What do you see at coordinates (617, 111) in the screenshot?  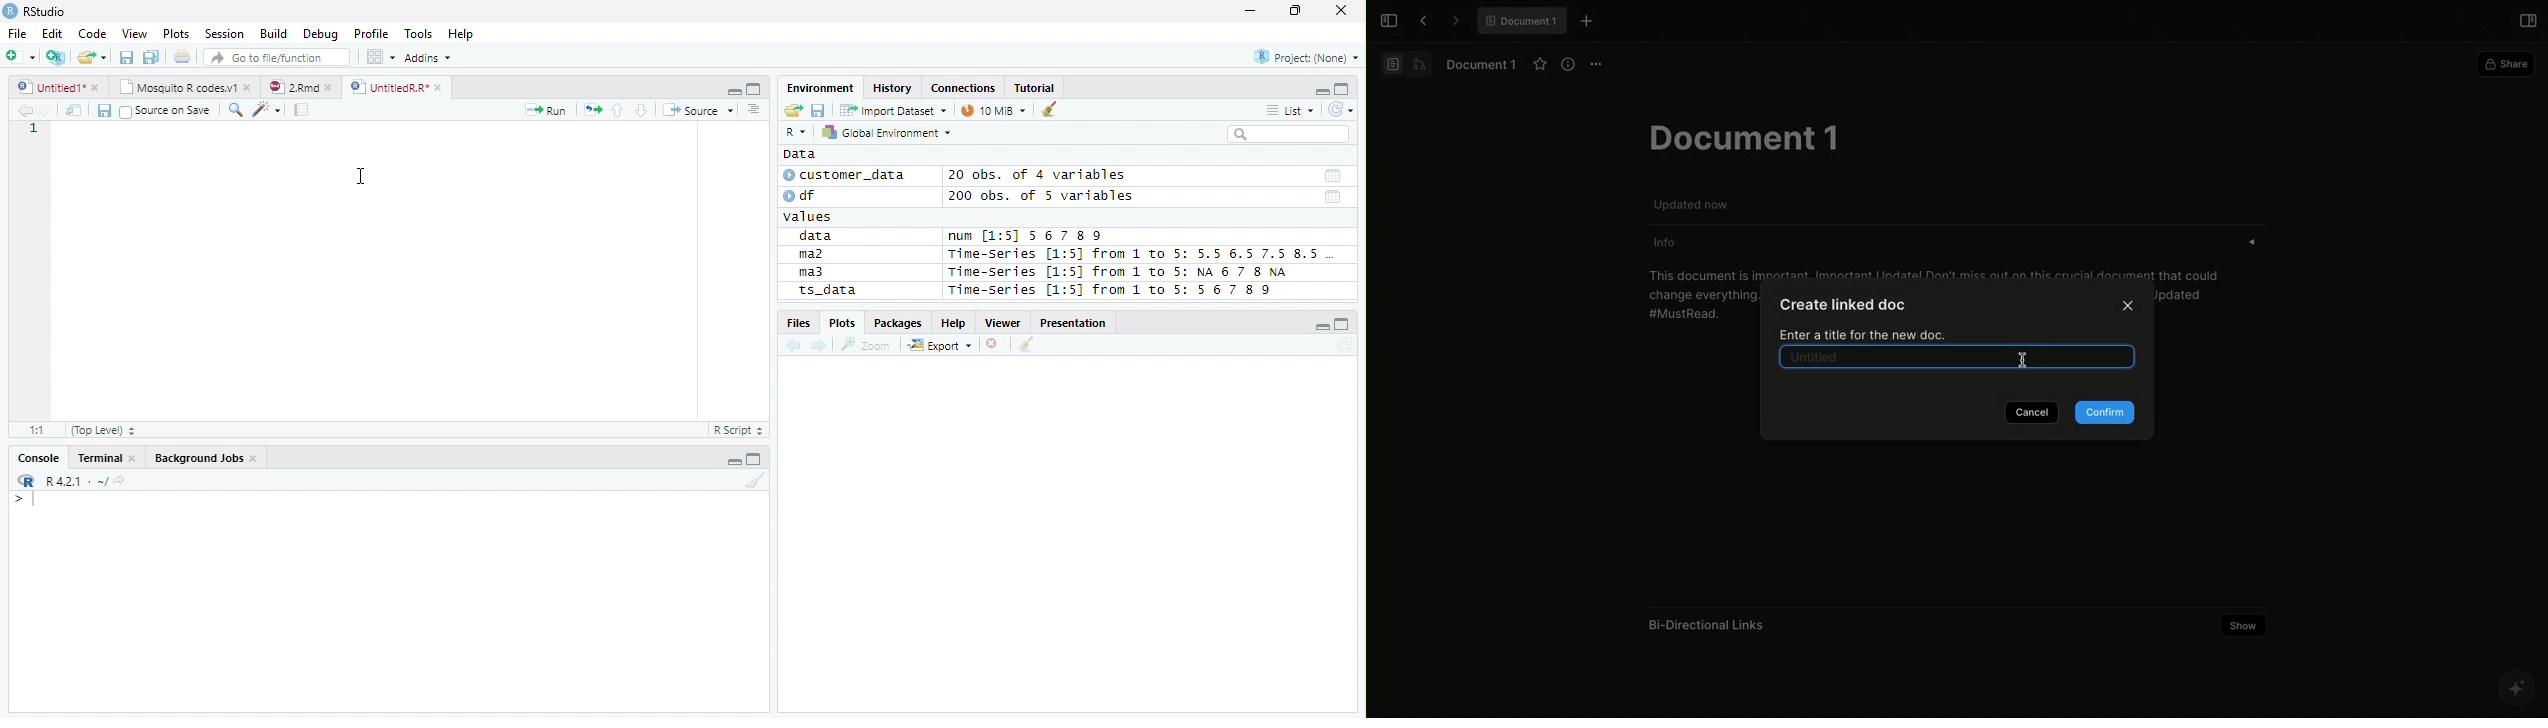 I see `Up` at bounding box center [617, 111].